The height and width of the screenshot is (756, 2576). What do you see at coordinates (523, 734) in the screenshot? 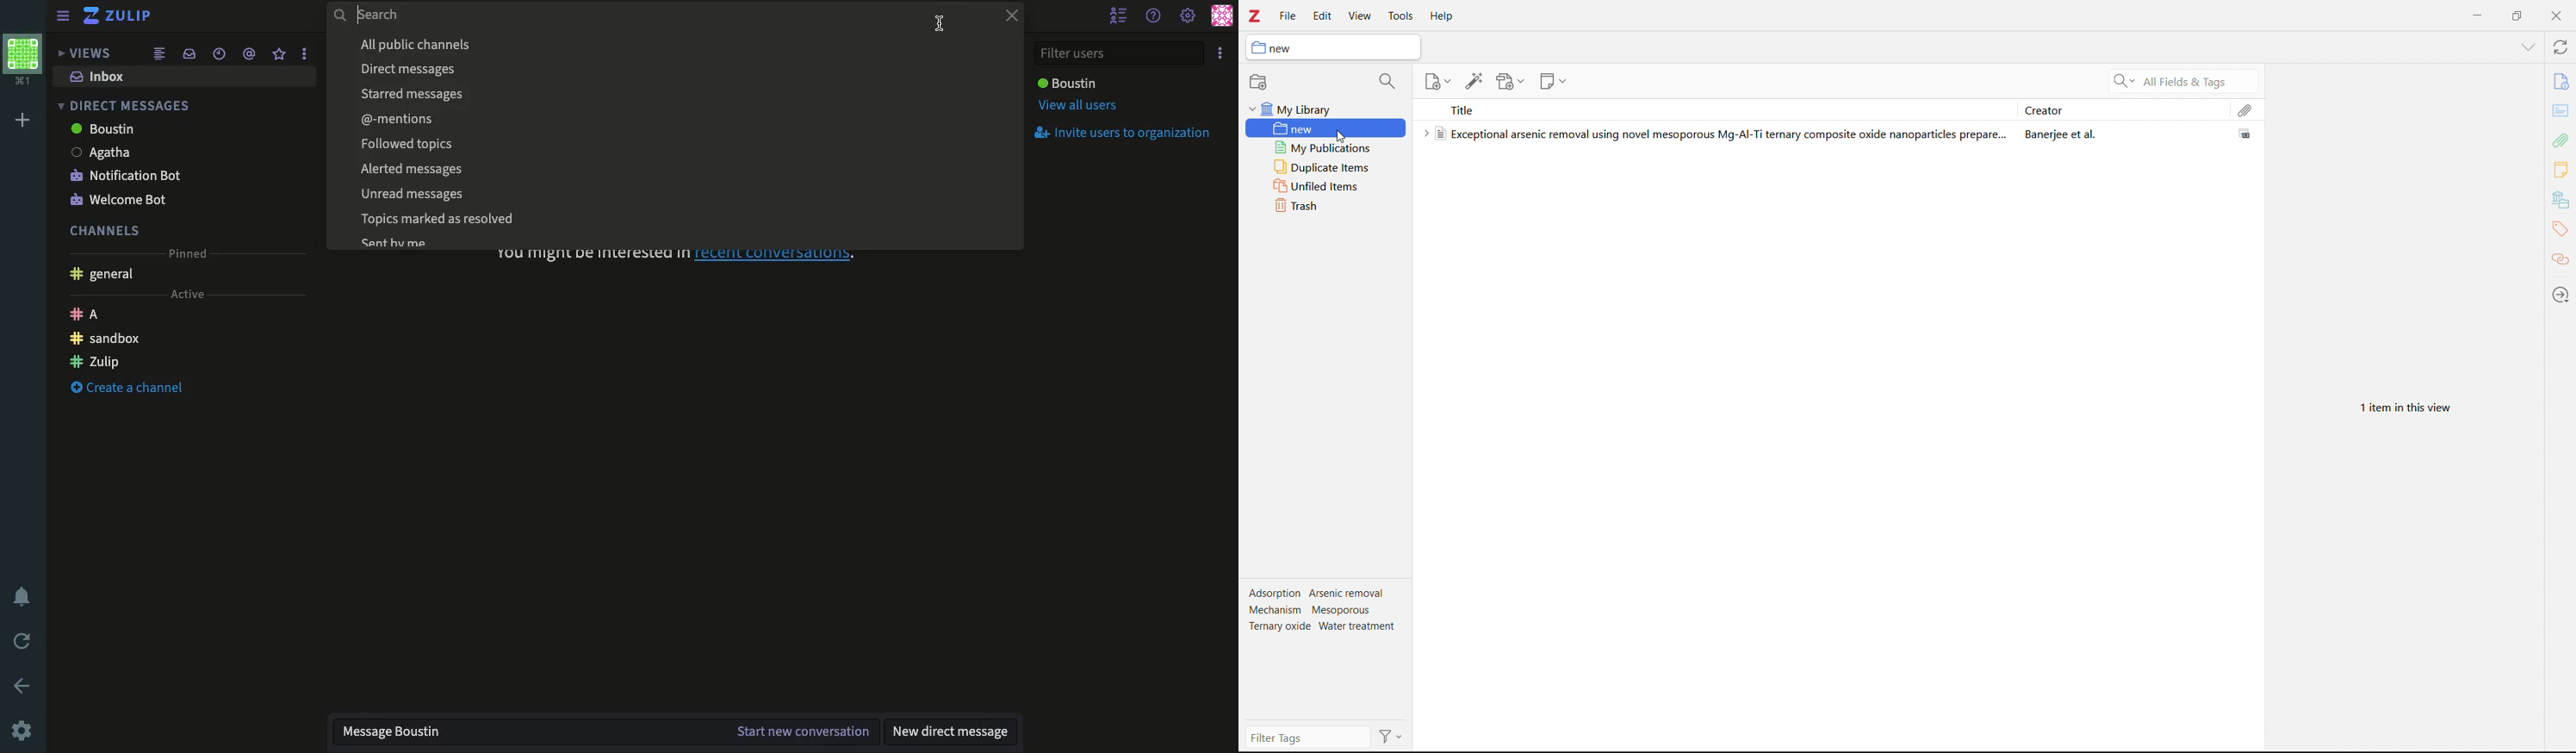
I see `Message` at bounding box center [523, 734].